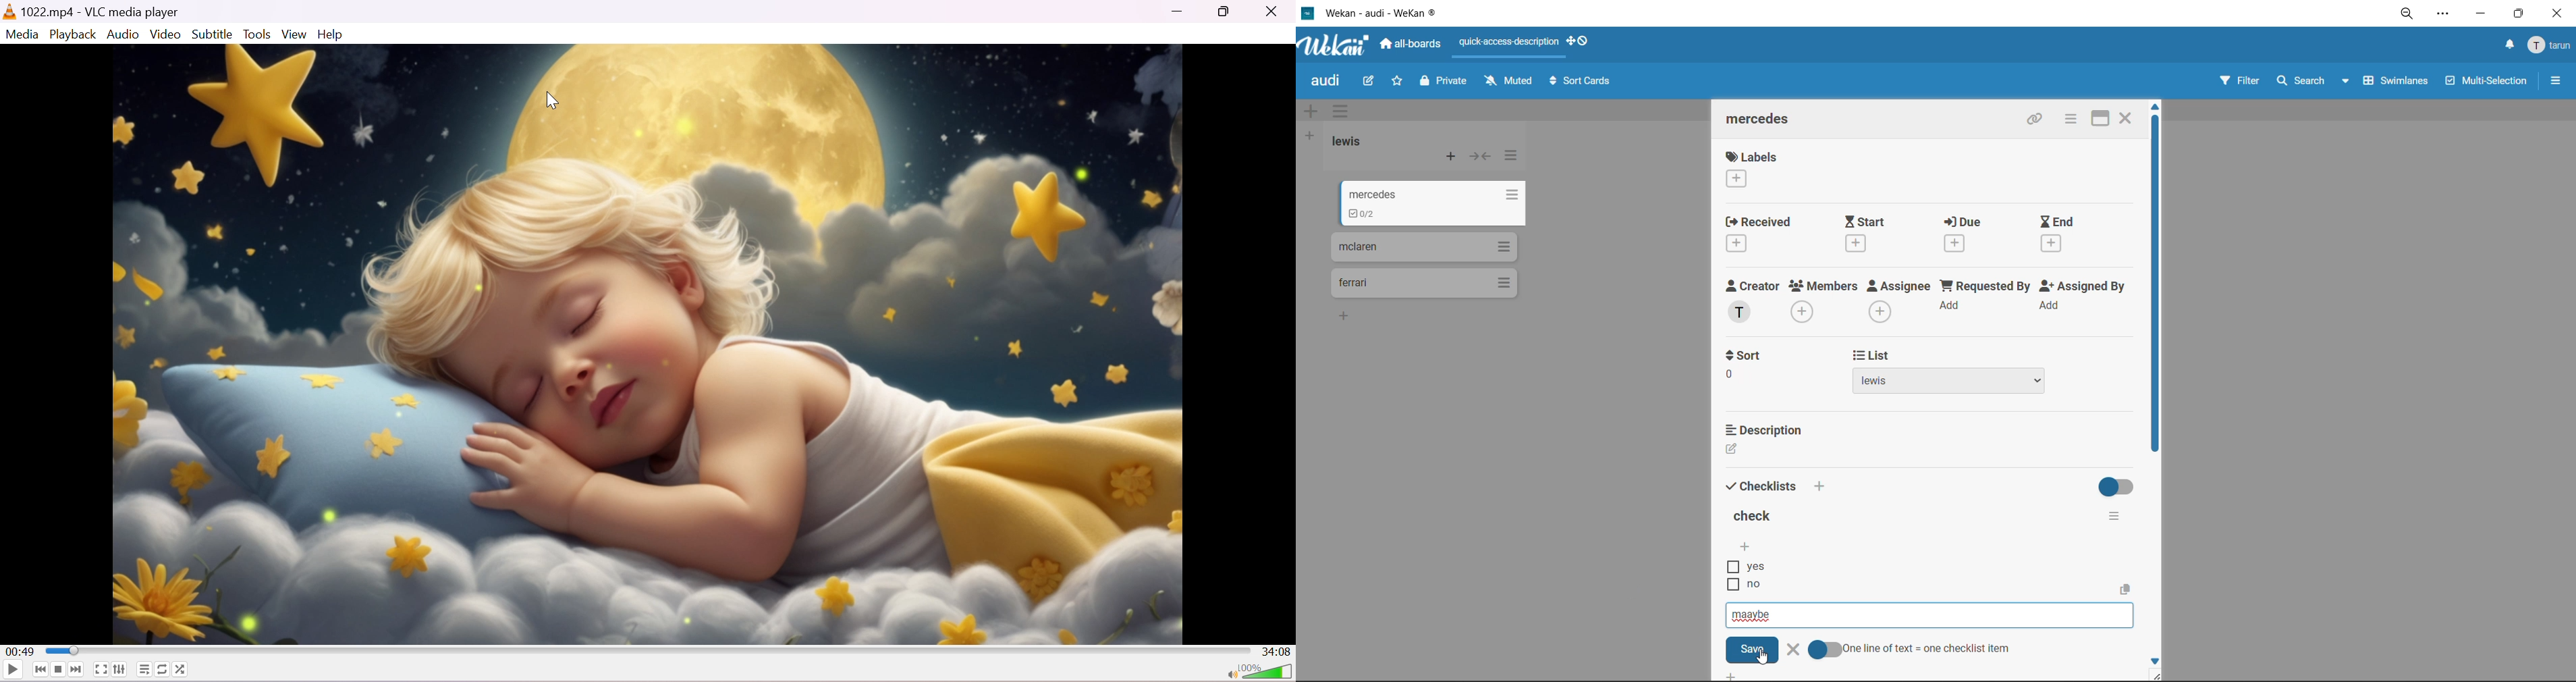  What do you see at coordinates (1731, 449) in the screenshot?
I see `Edit` at bounding box center [1731, 449].